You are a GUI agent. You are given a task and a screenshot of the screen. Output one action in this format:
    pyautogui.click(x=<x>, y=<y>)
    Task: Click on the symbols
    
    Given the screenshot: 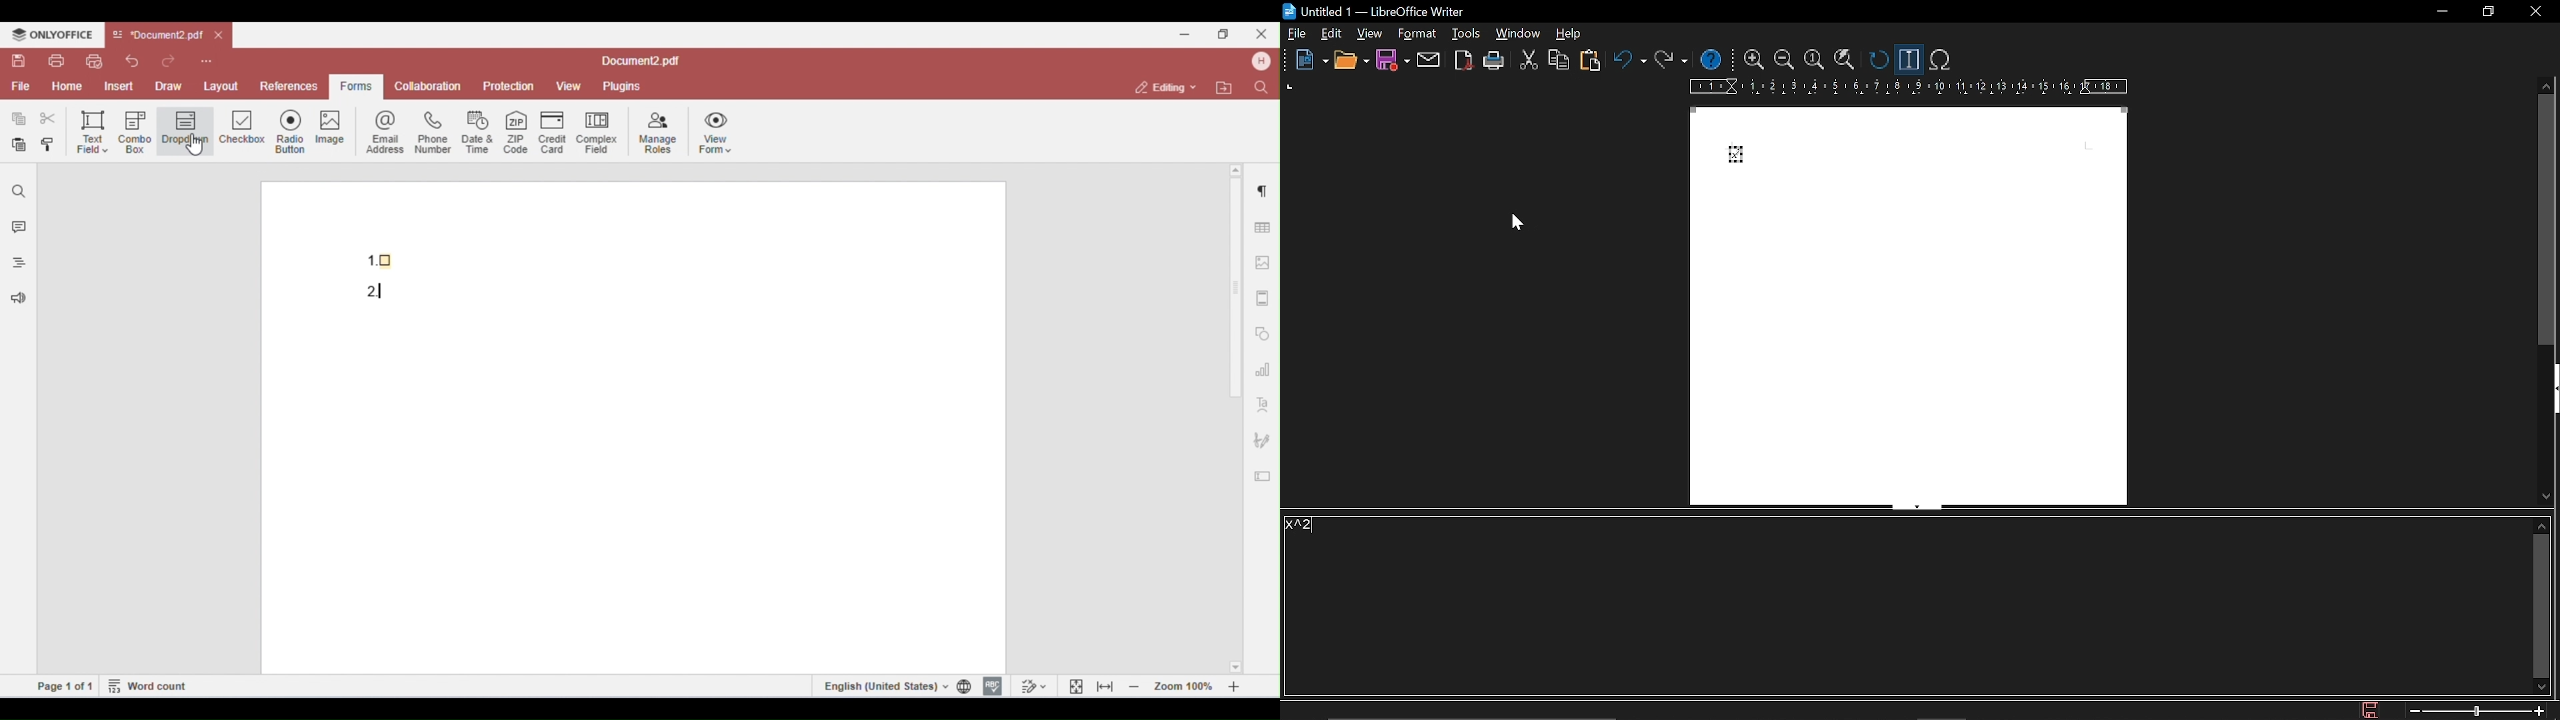 What is the action you would take?
    pyautogui.click(x=1942, y=60)
    